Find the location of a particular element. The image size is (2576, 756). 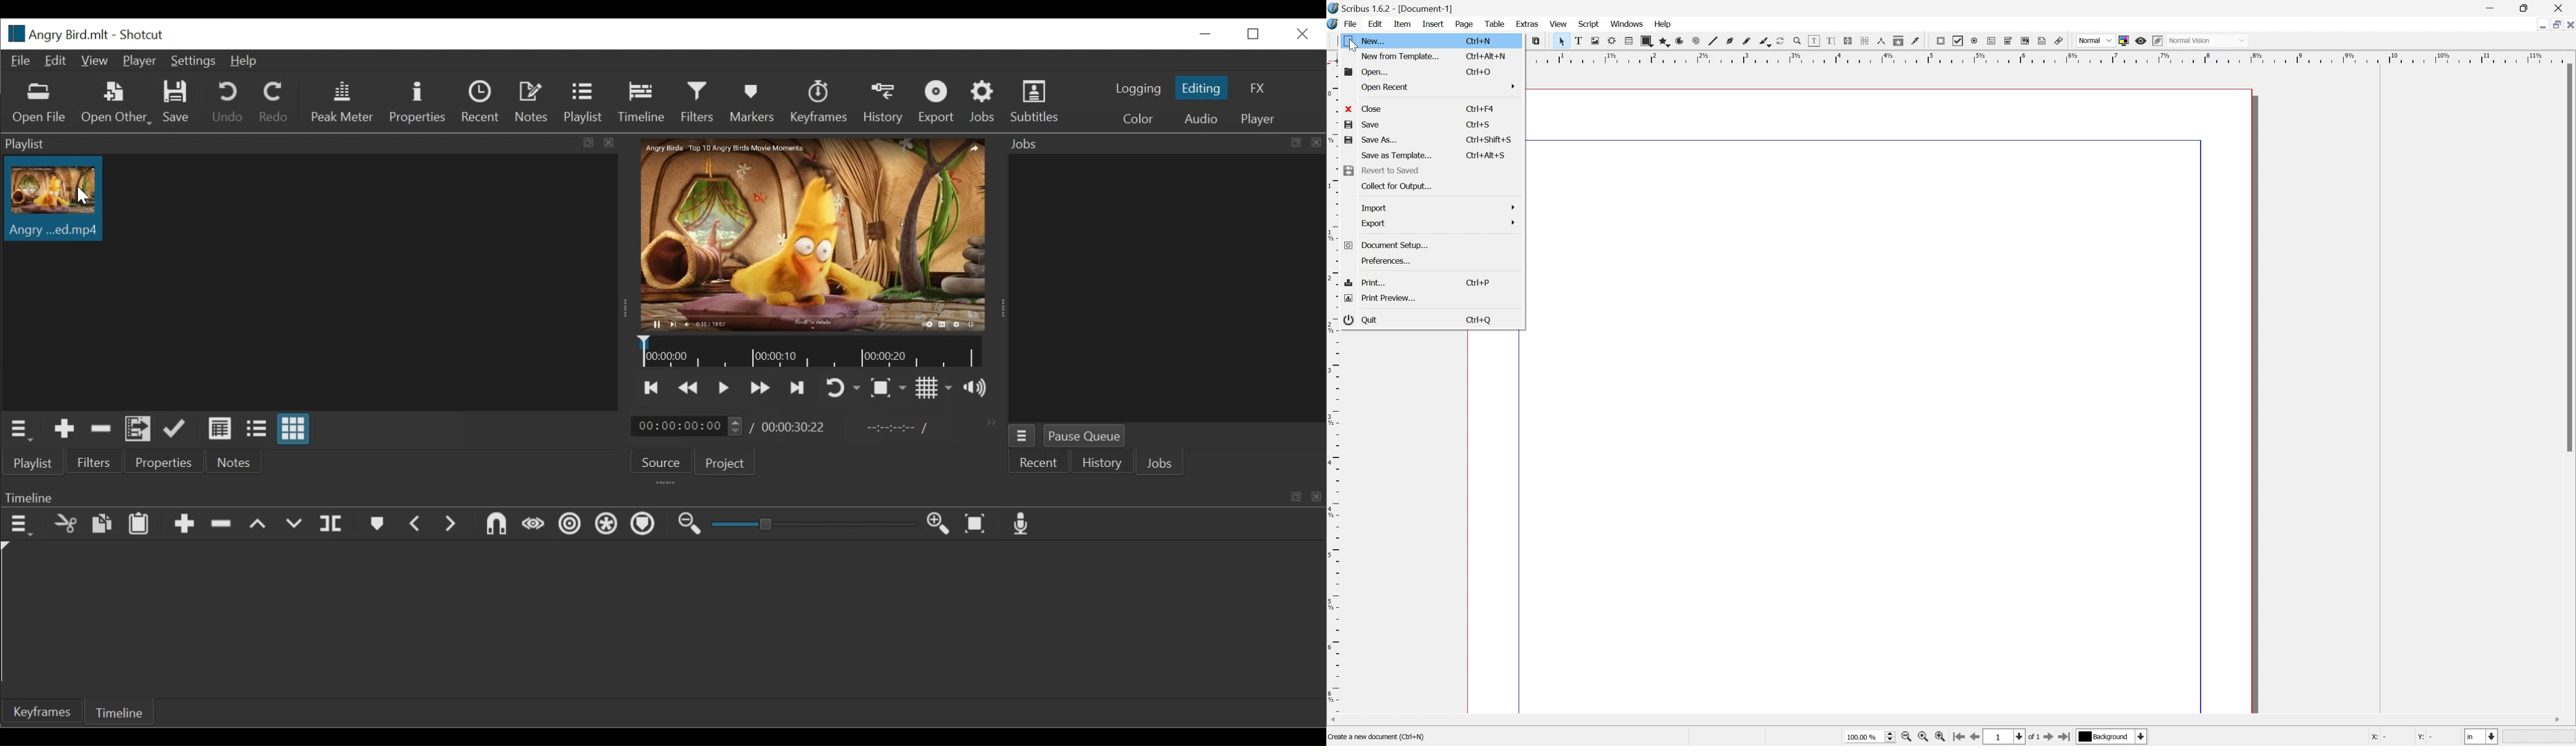

Edit in preview mode is located at coordinates (2160, 41).